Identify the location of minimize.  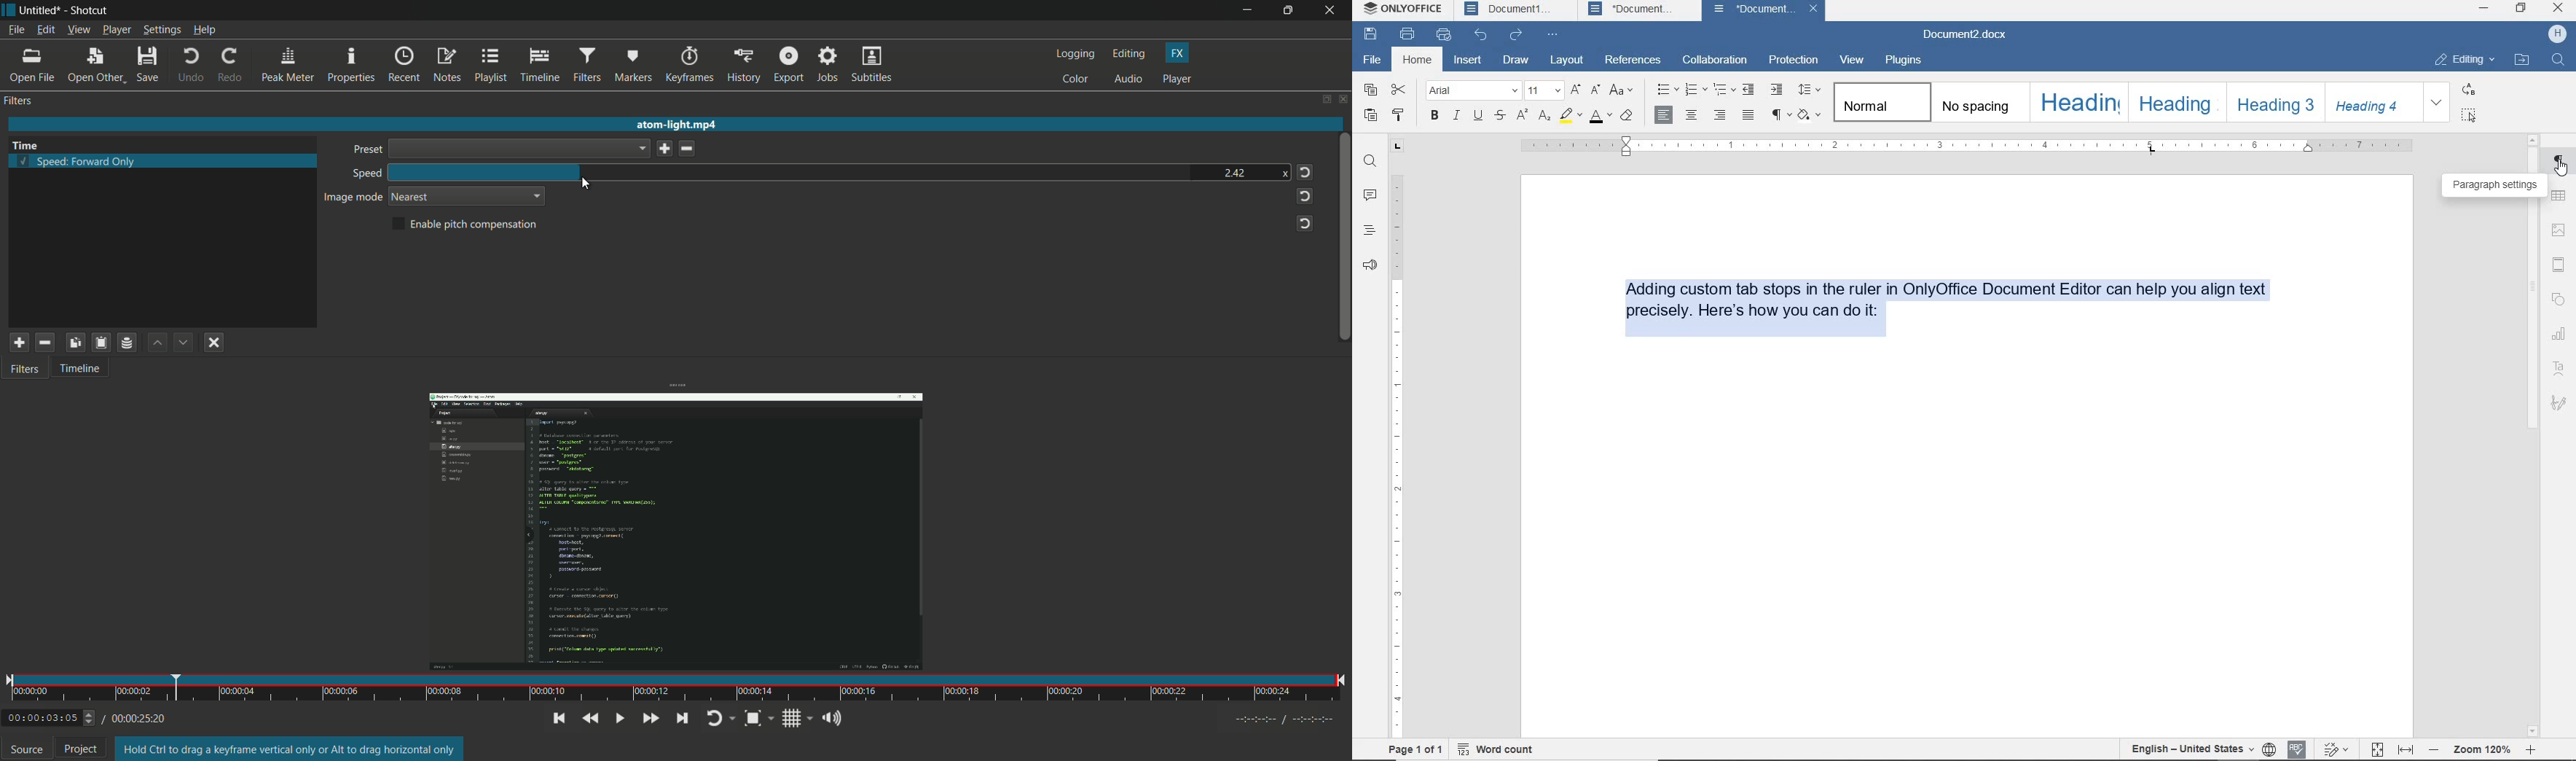
(2483, 7).